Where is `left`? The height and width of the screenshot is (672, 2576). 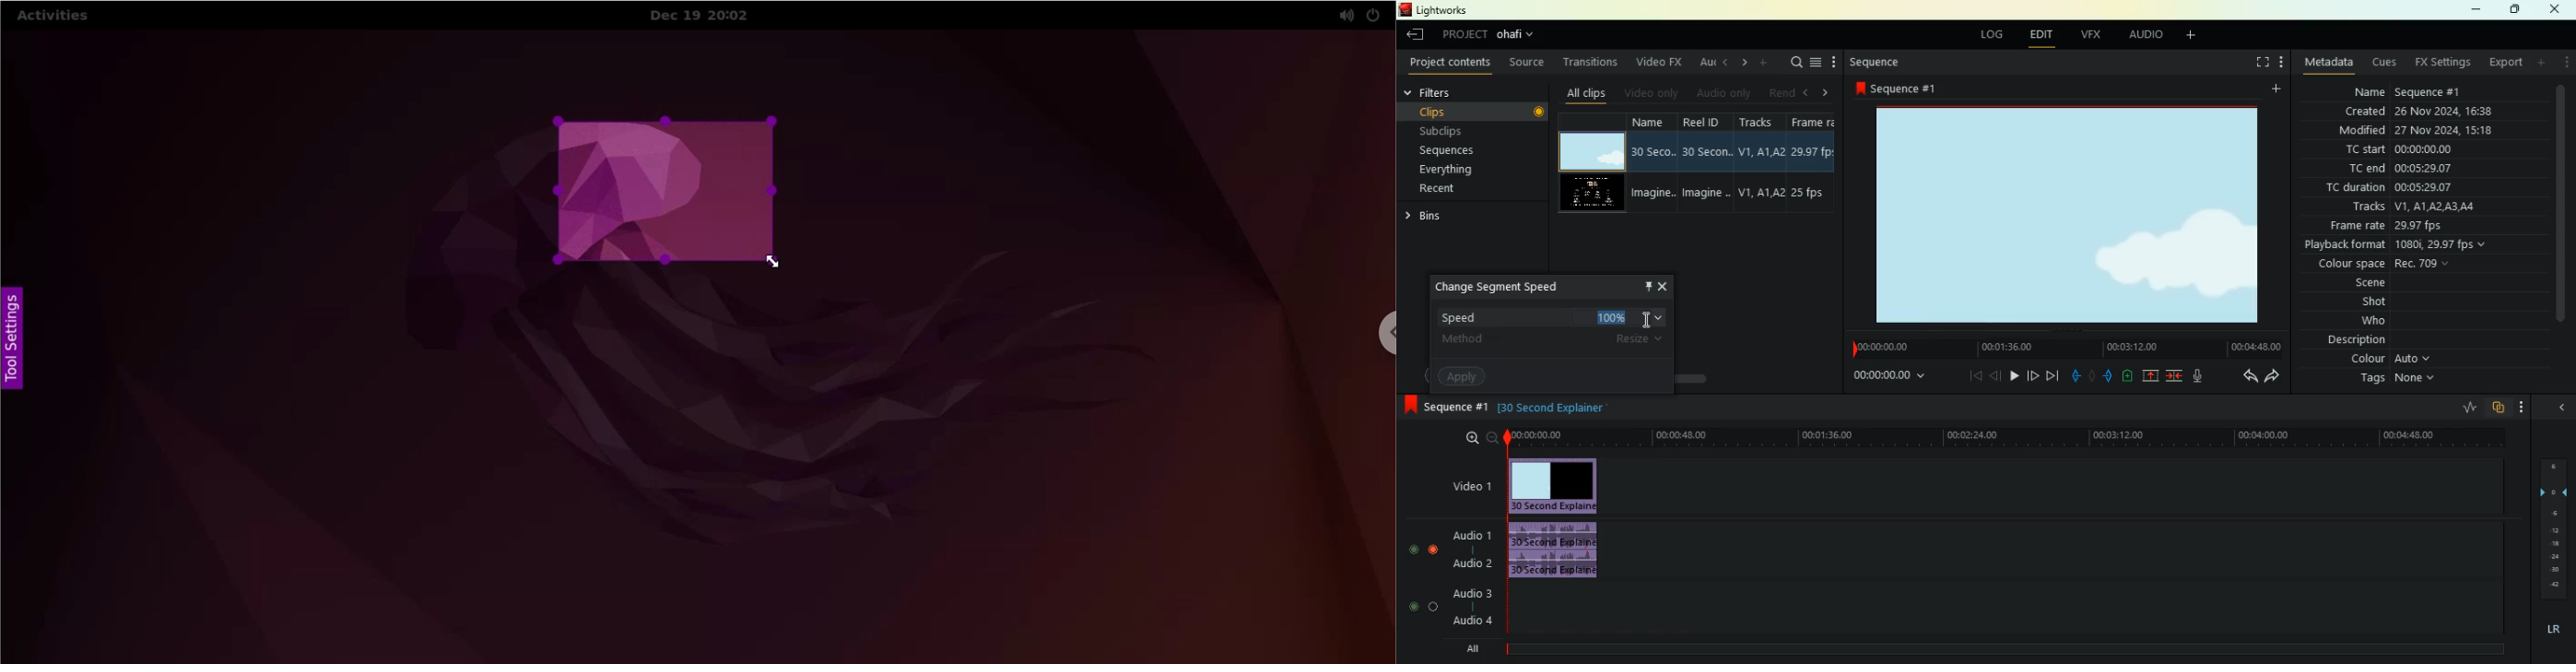 left is located at coordinates (1726, 61).